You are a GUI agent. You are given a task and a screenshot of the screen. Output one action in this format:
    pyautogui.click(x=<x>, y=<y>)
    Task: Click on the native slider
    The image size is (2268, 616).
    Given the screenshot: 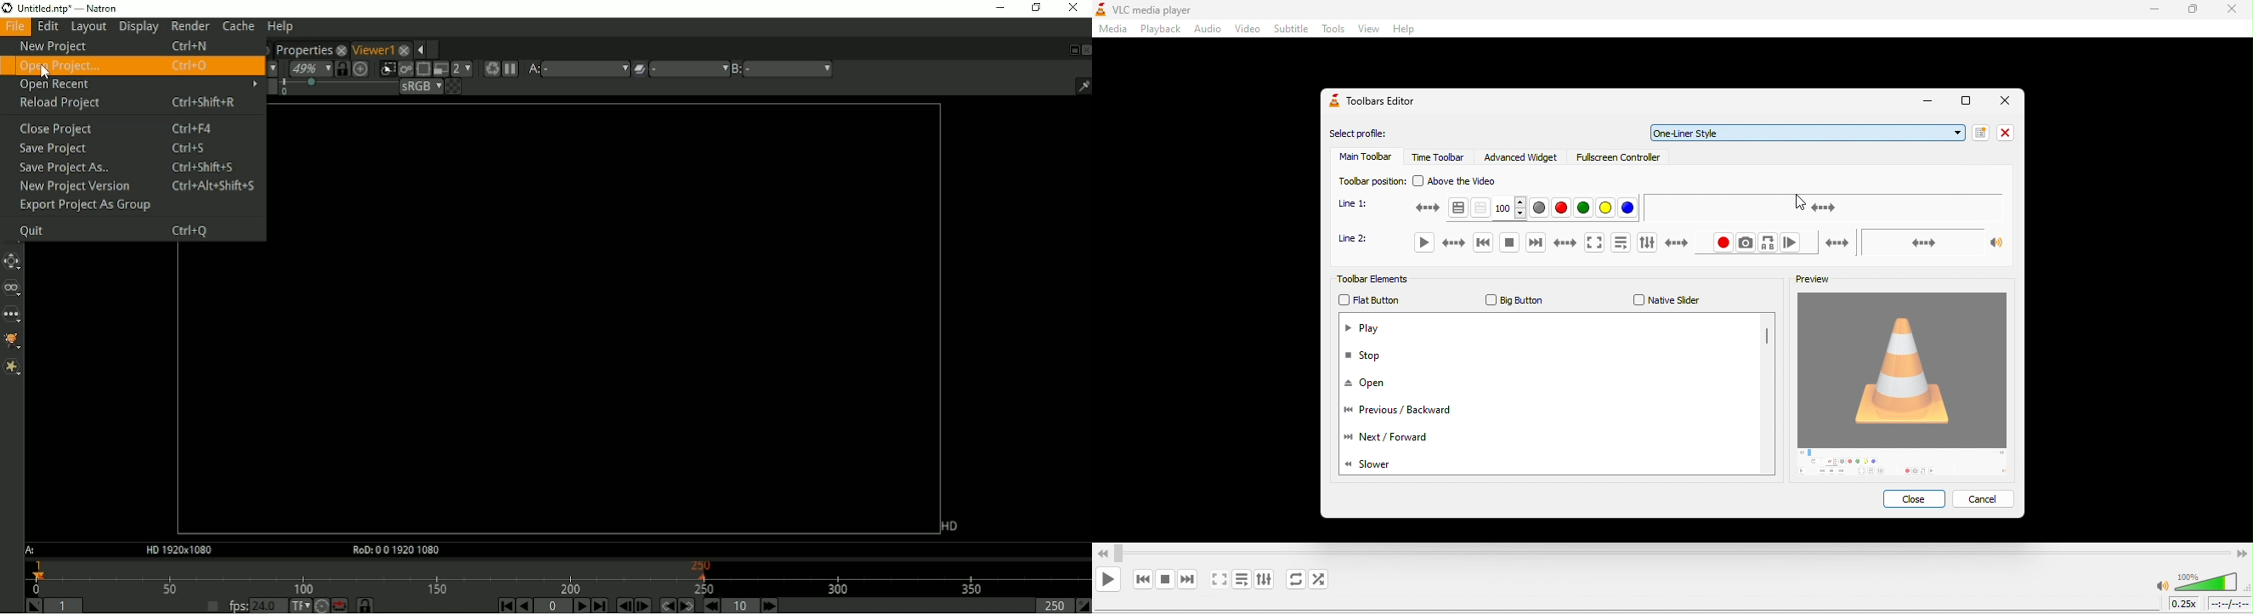 What is the action you would take?
    pyautogui.click(x=1669, y=300)
    